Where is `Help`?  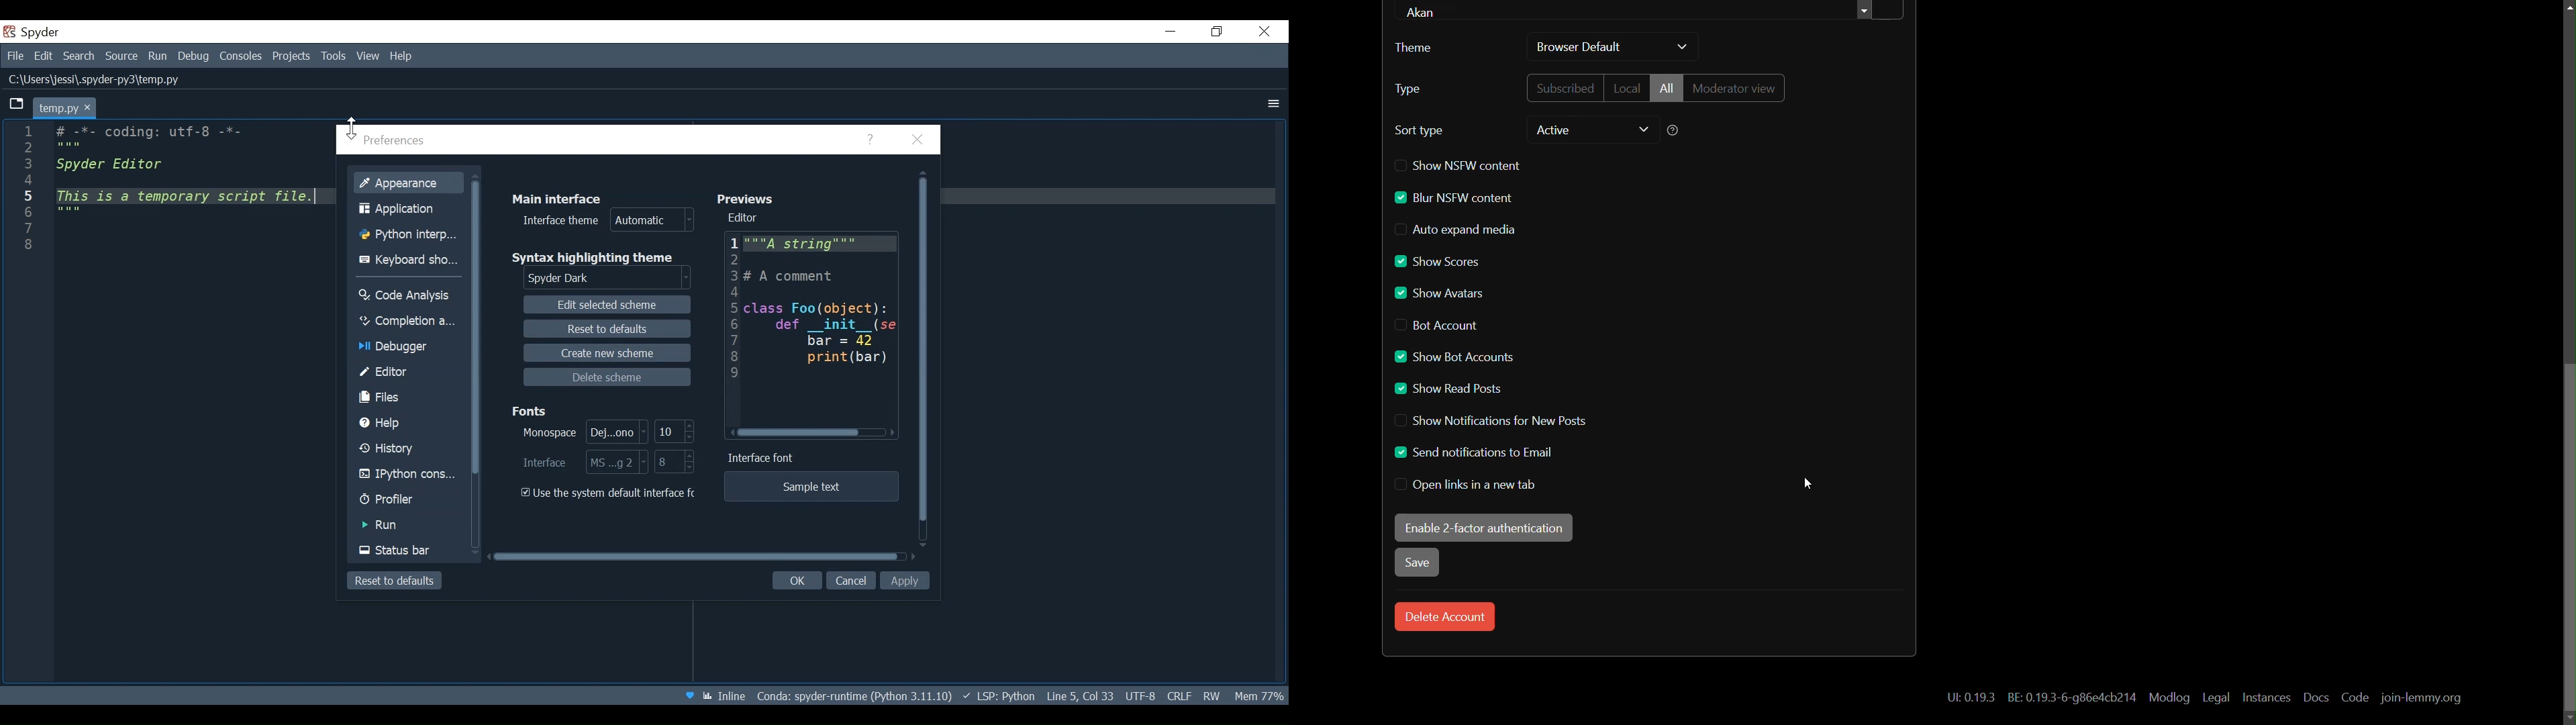 Help is located at coordinates (402, 56).